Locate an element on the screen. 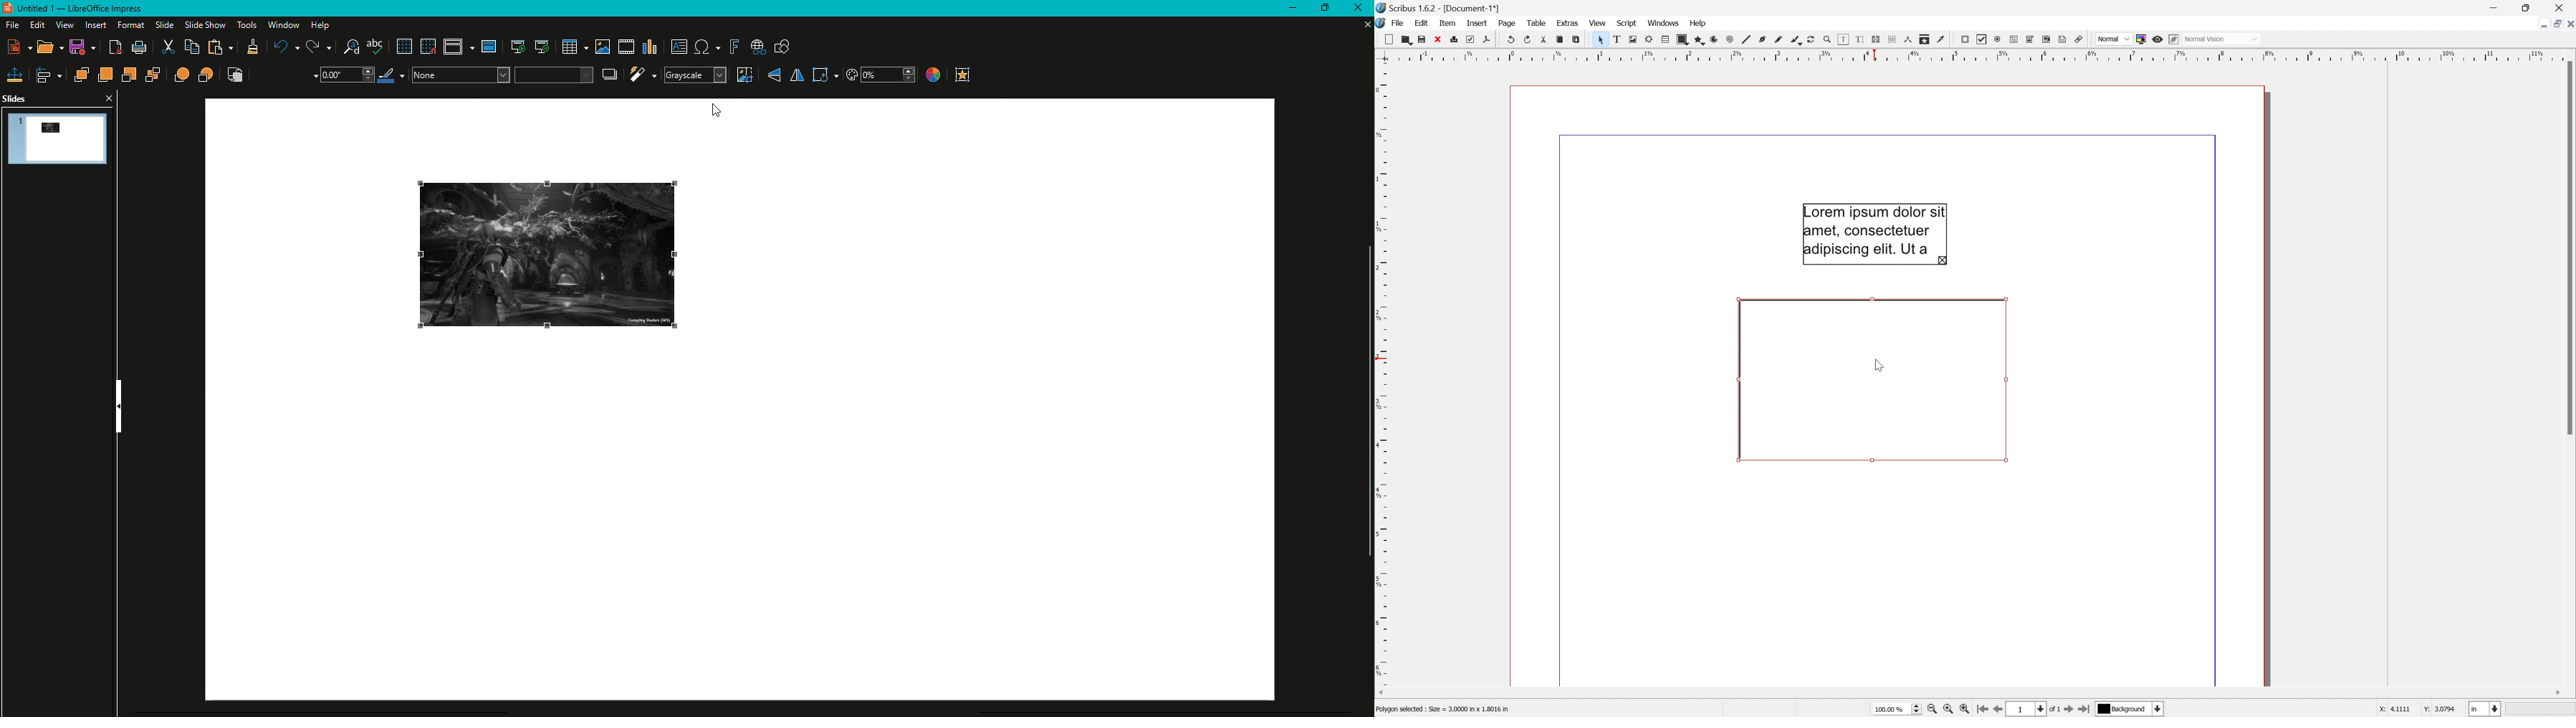 This screenshot has width=2576, height=728. Slide Preview is located at coordinates (59, 138).